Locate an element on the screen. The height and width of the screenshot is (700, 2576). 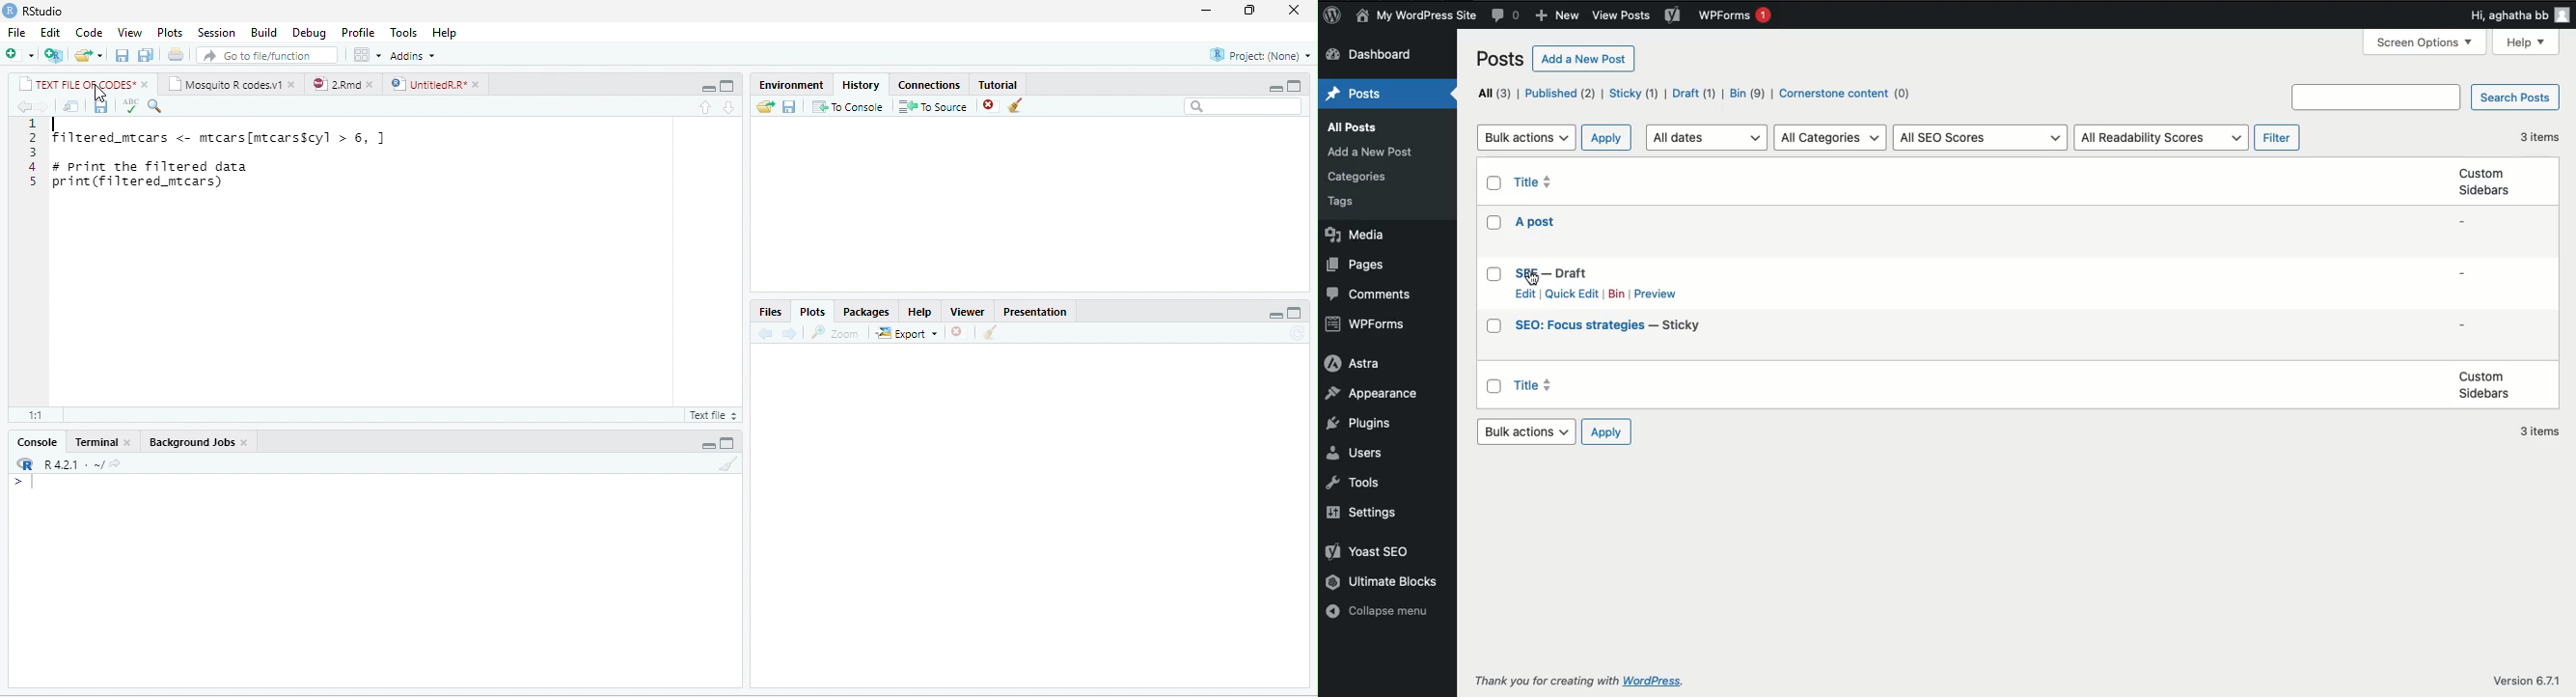
Export is located at coordinates (906, 333).